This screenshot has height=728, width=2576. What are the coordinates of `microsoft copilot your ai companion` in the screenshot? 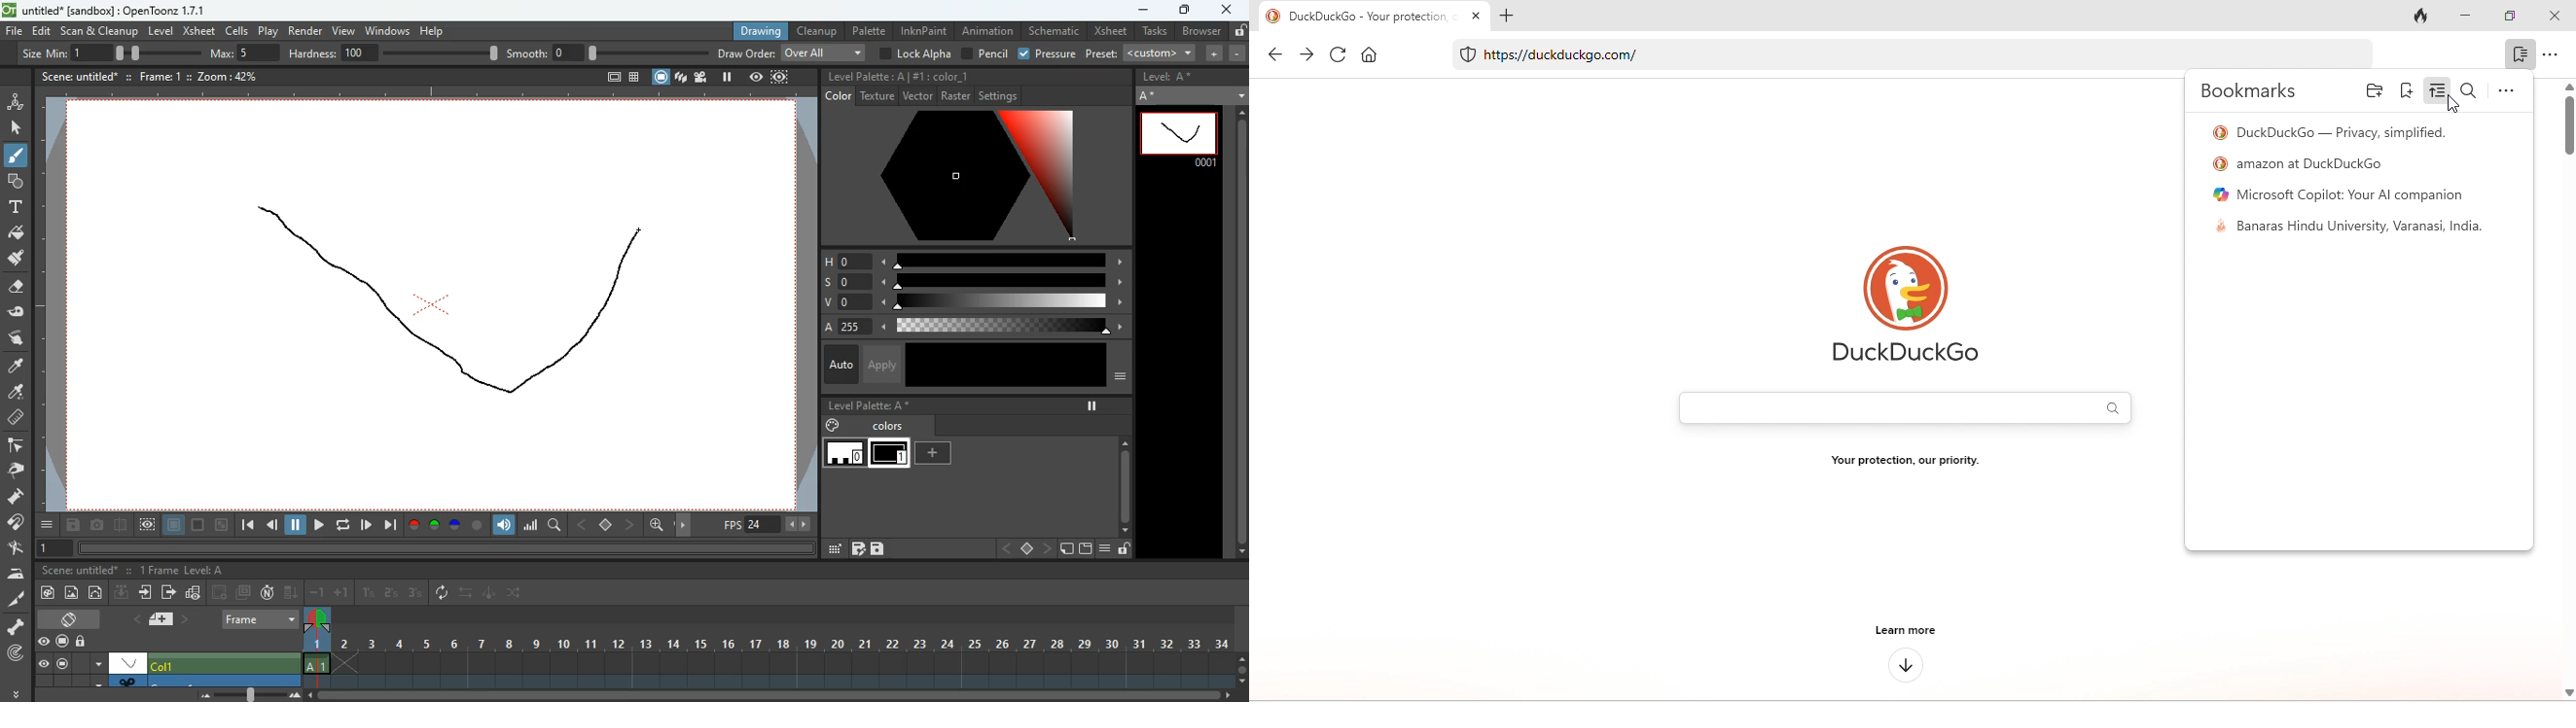 It's located at (2335, 192).